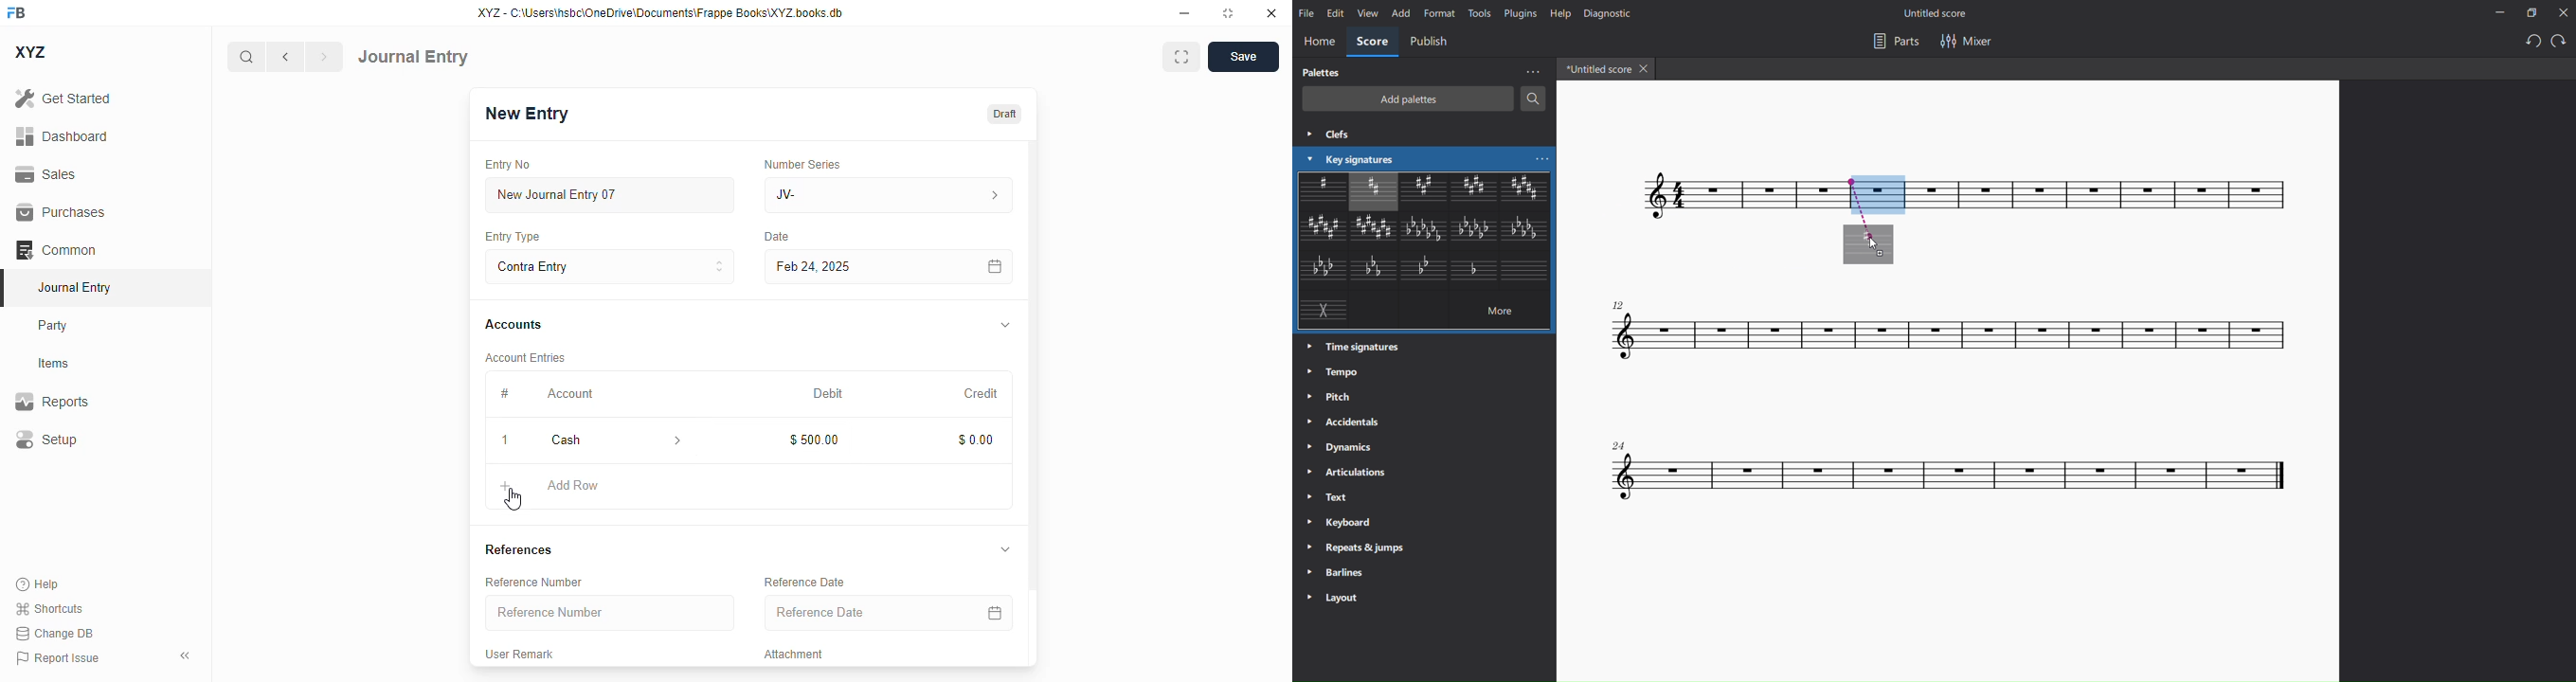 This screenshot has height=700, width=2576. Describe the element at coordinates (536, 582) in the screenshot. I see `reference number` at that location.